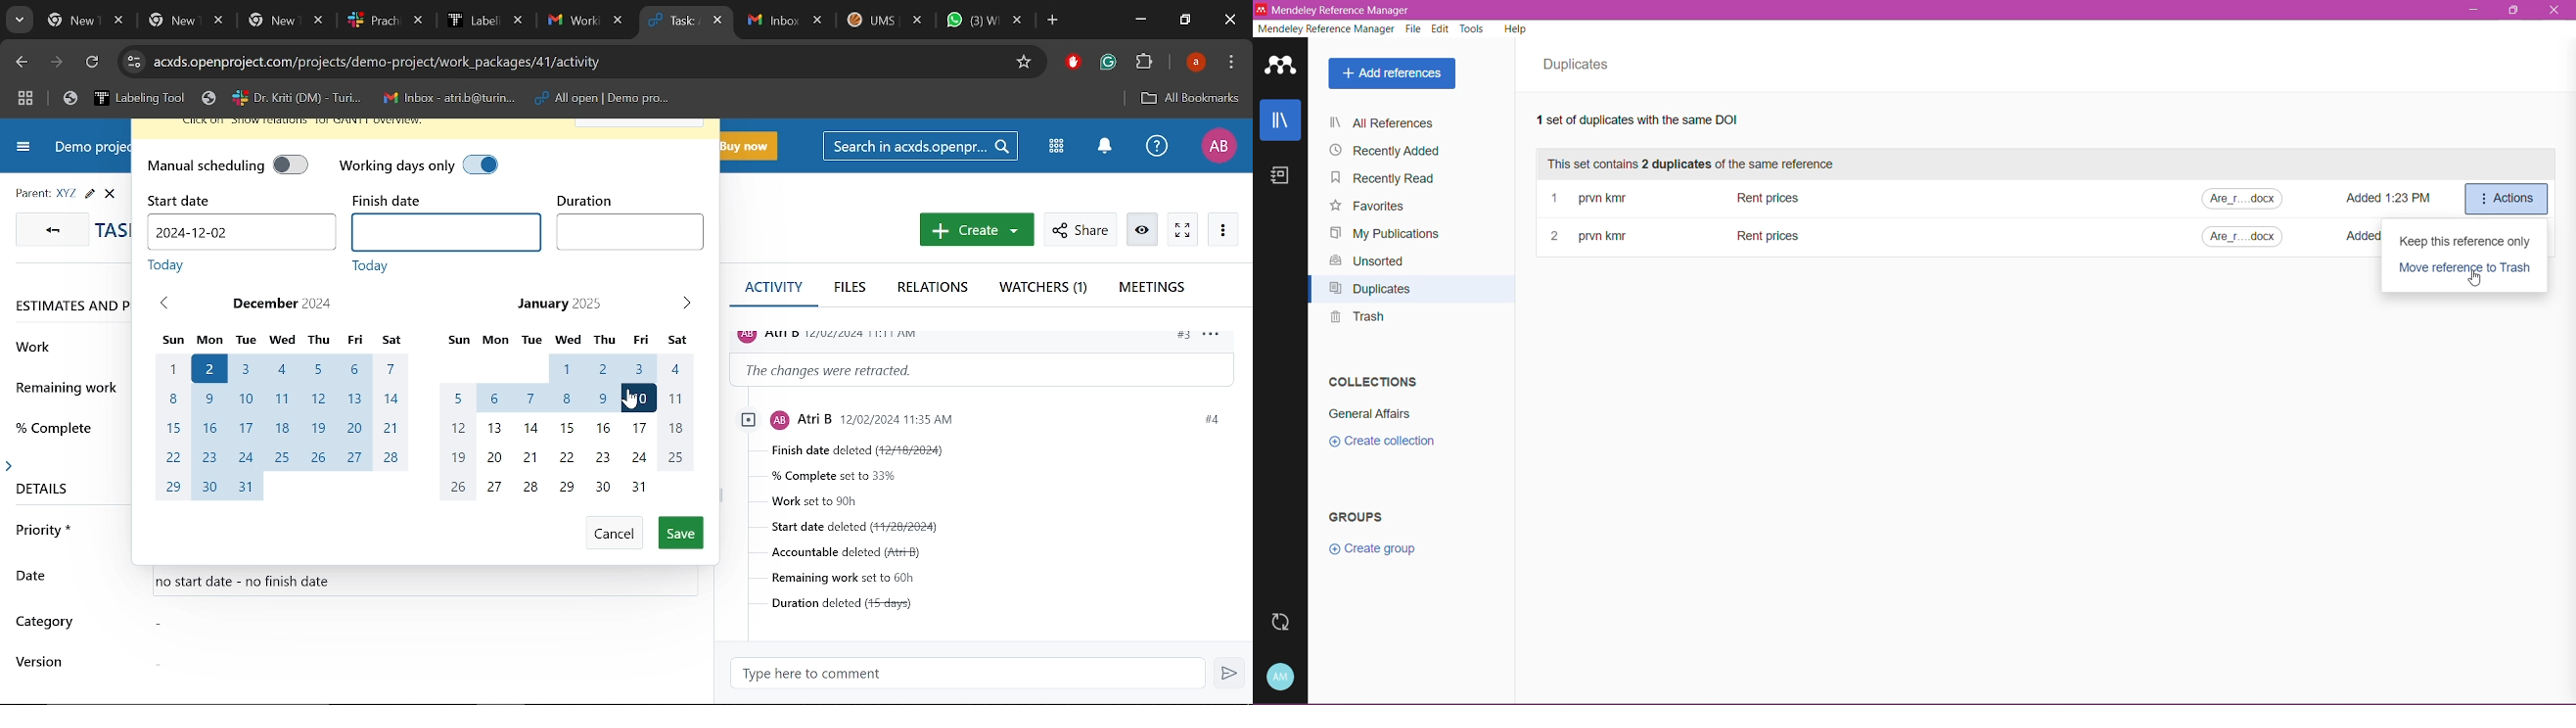 This screenshot has width=2576, height=728. Describe the element at coordinates (37, 576) in the screenshot. I see `date` at that location.